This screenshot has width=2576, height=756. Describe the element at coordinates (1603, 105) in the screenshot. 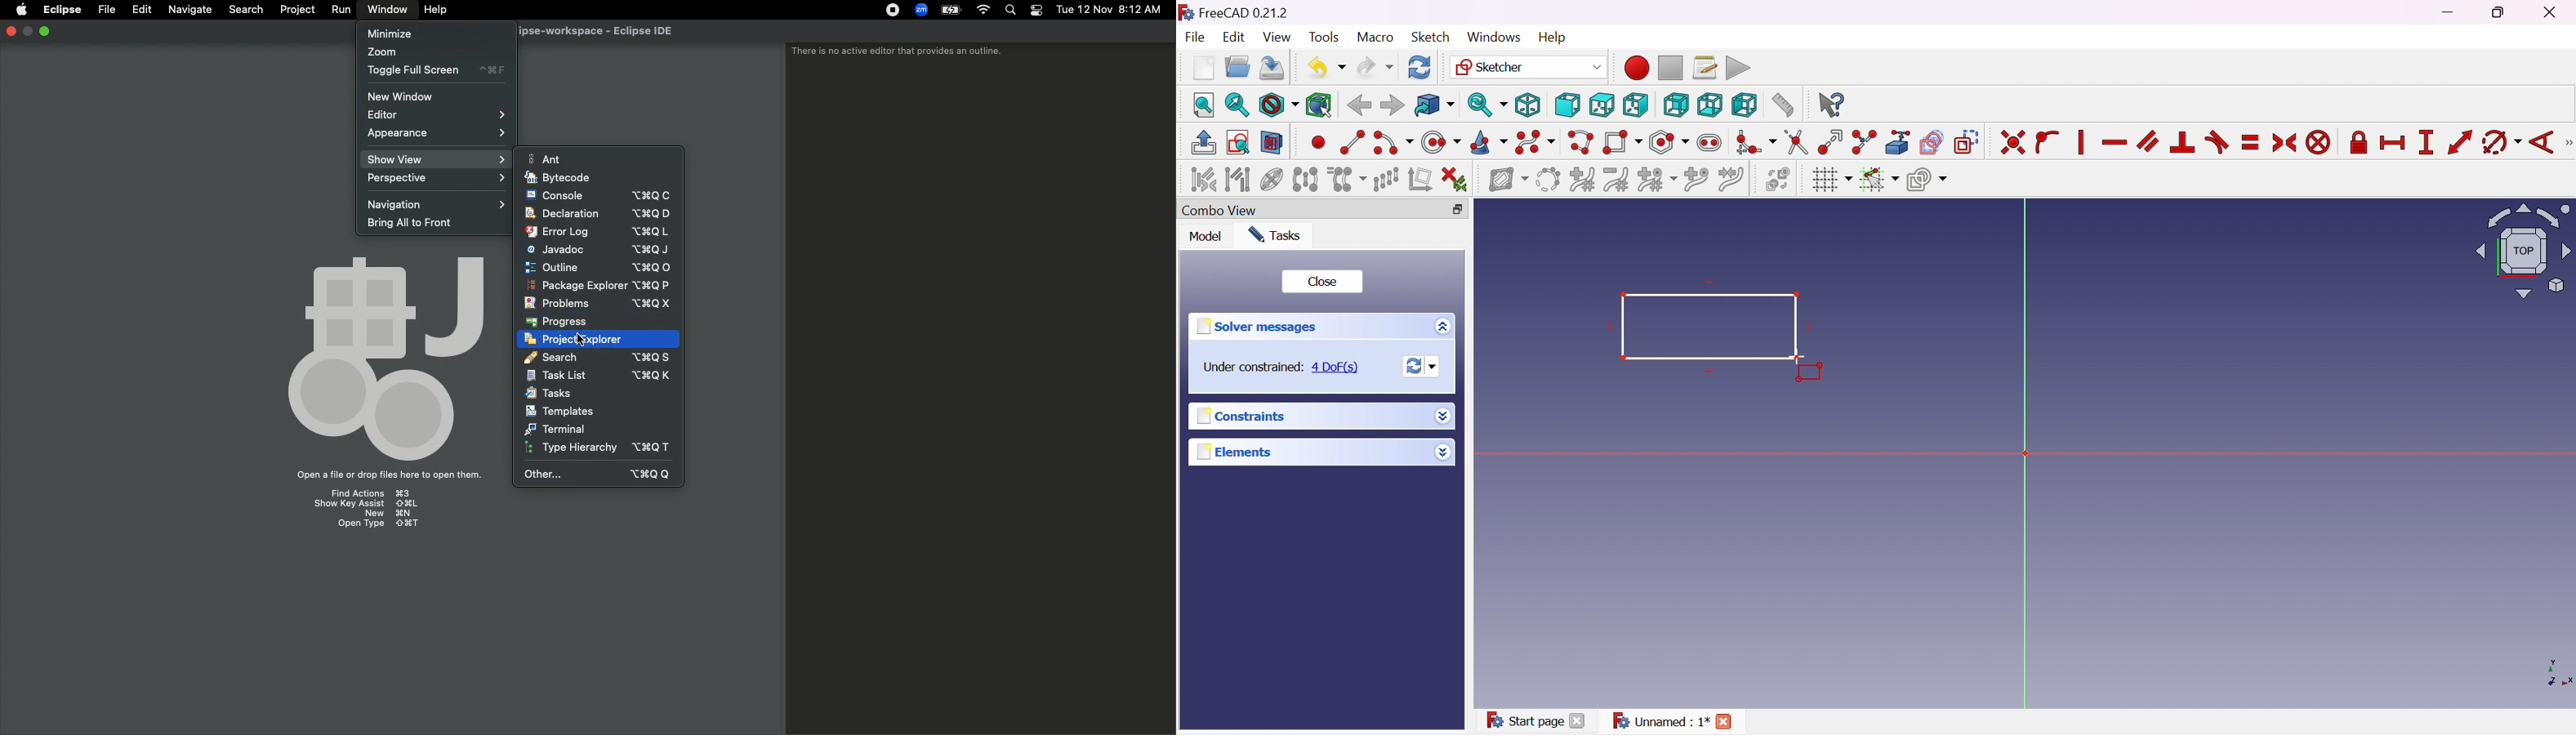

I see `Top` at that location.